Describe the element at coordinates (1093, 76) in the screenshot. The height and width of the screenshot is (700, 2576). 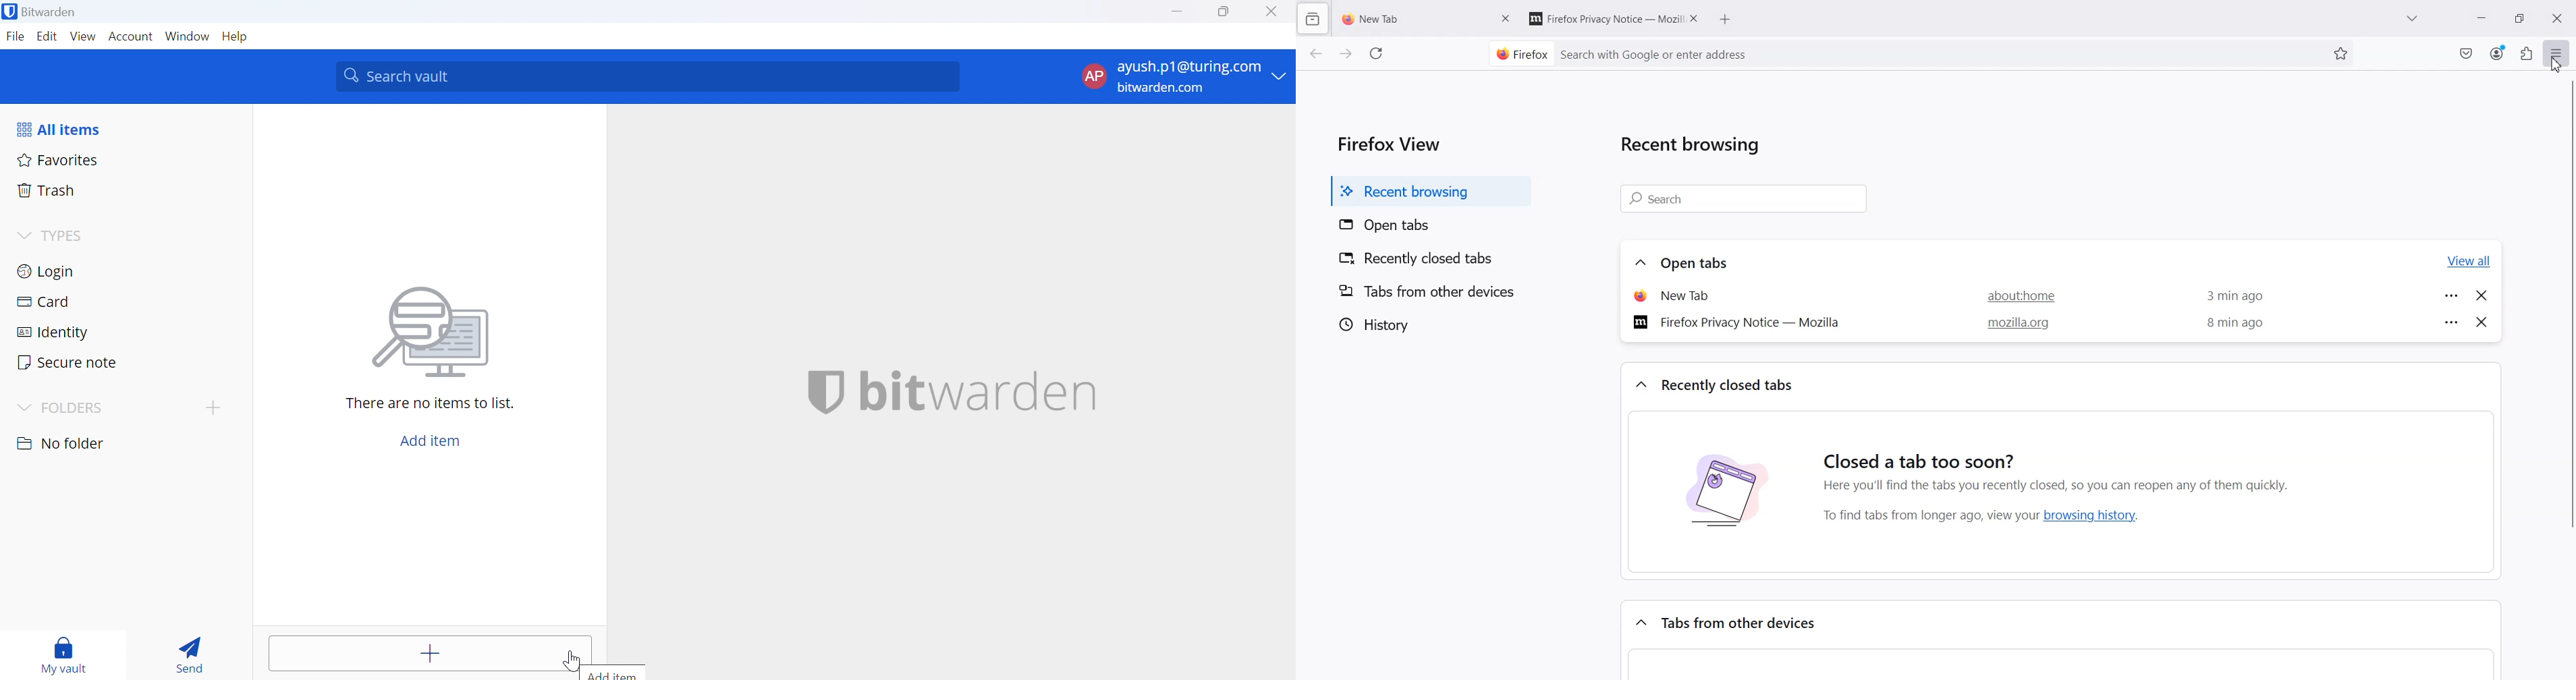
I see `AP` at that location.